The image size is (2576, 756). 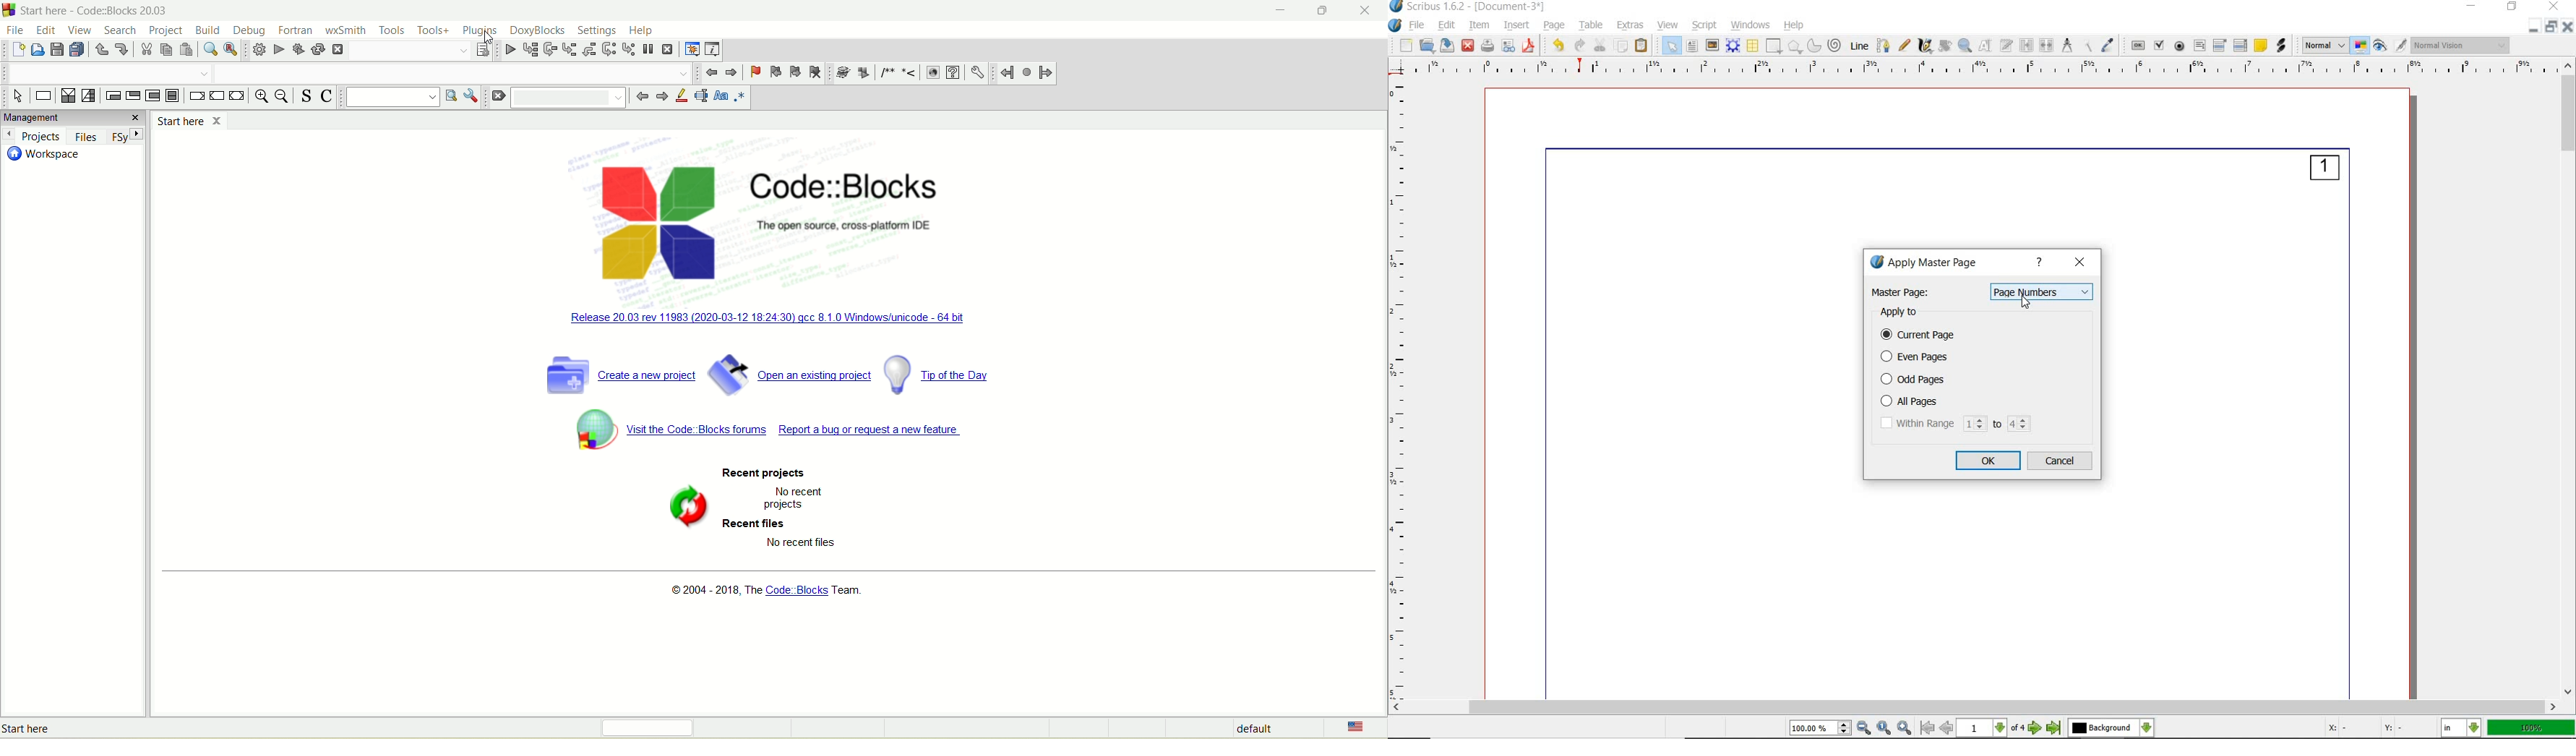 What do you see at coordinates (67, 95) in the screenshot?
I see `decision` at bounding box center [67, 95].